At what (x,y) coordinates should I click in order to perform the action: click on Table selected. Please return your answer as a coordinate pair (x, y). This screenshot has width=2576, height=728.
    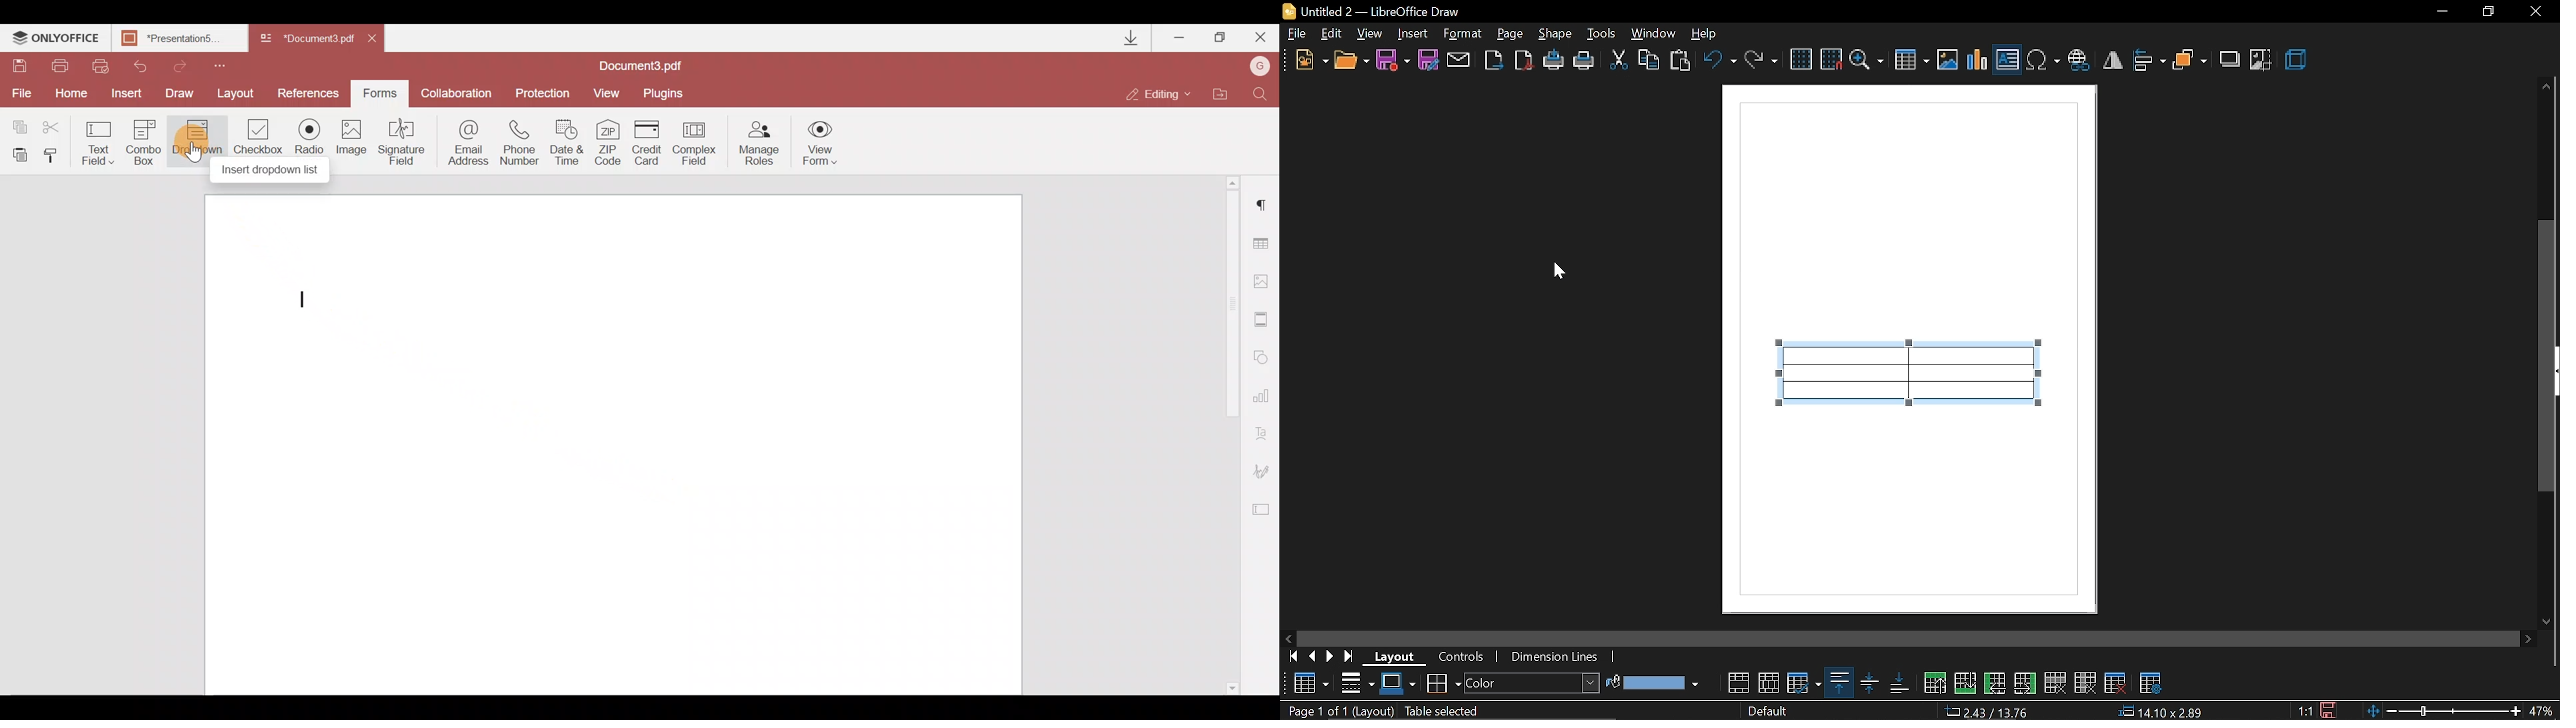
    Looking at the image, I should click on (1443, 711).